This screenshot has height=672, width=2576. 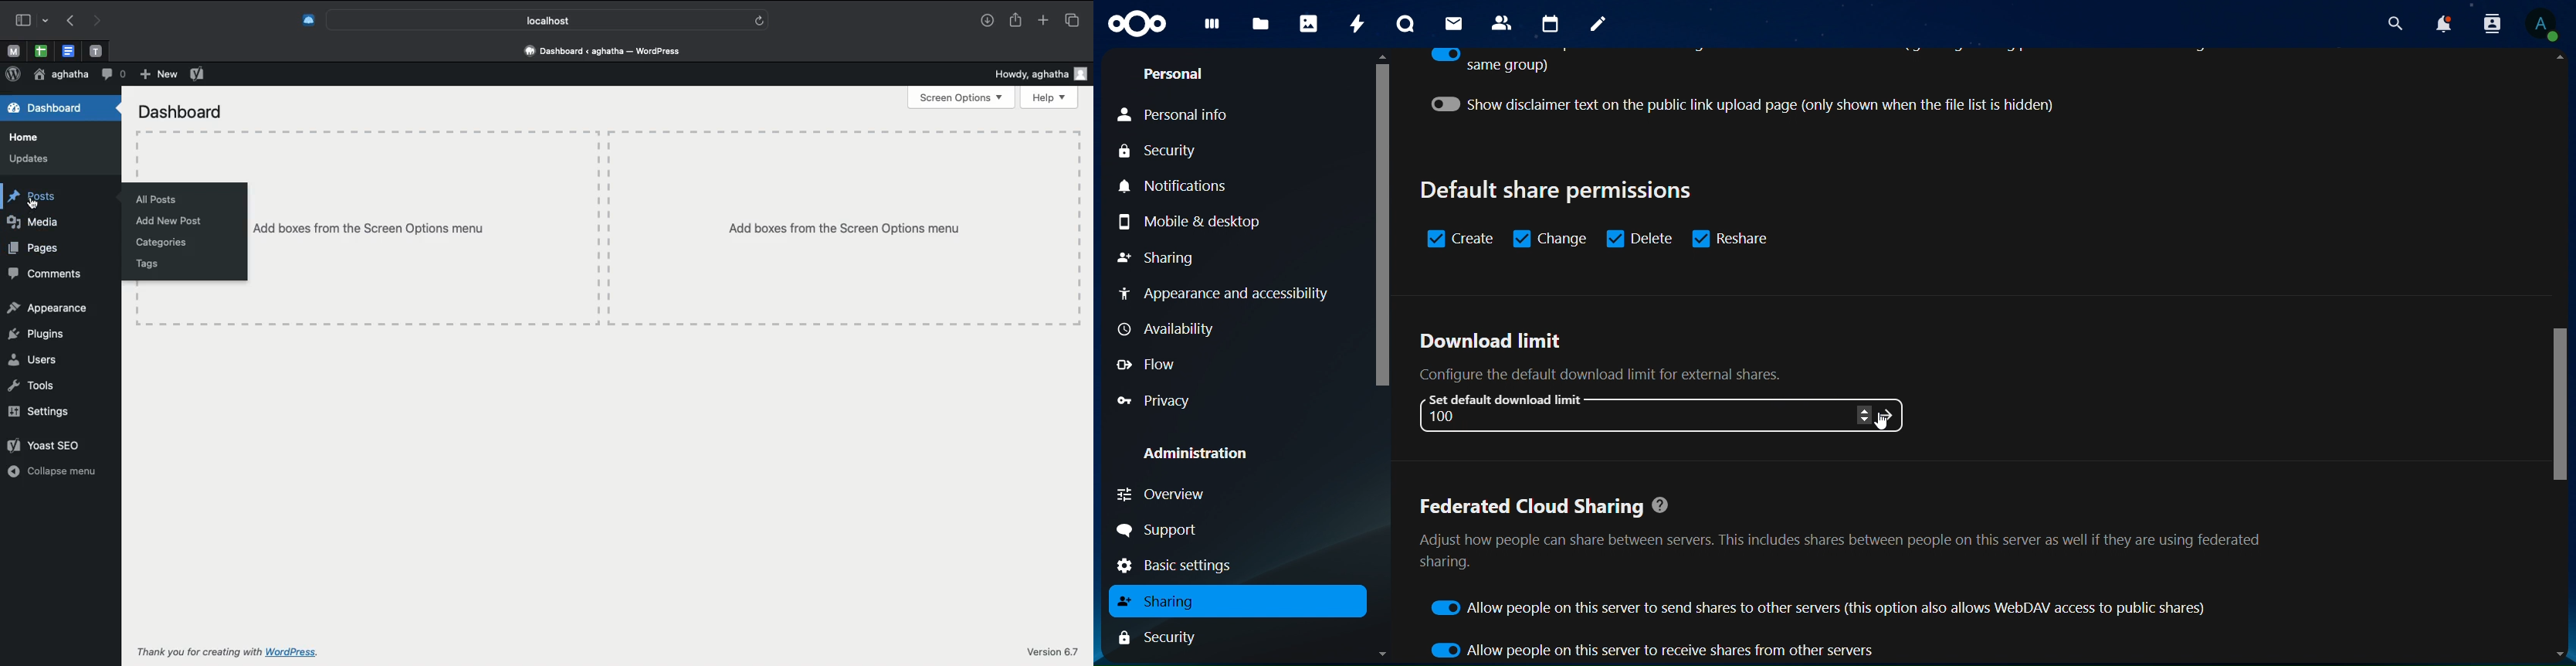 I want to click on search, so click(x=2392, y=21).